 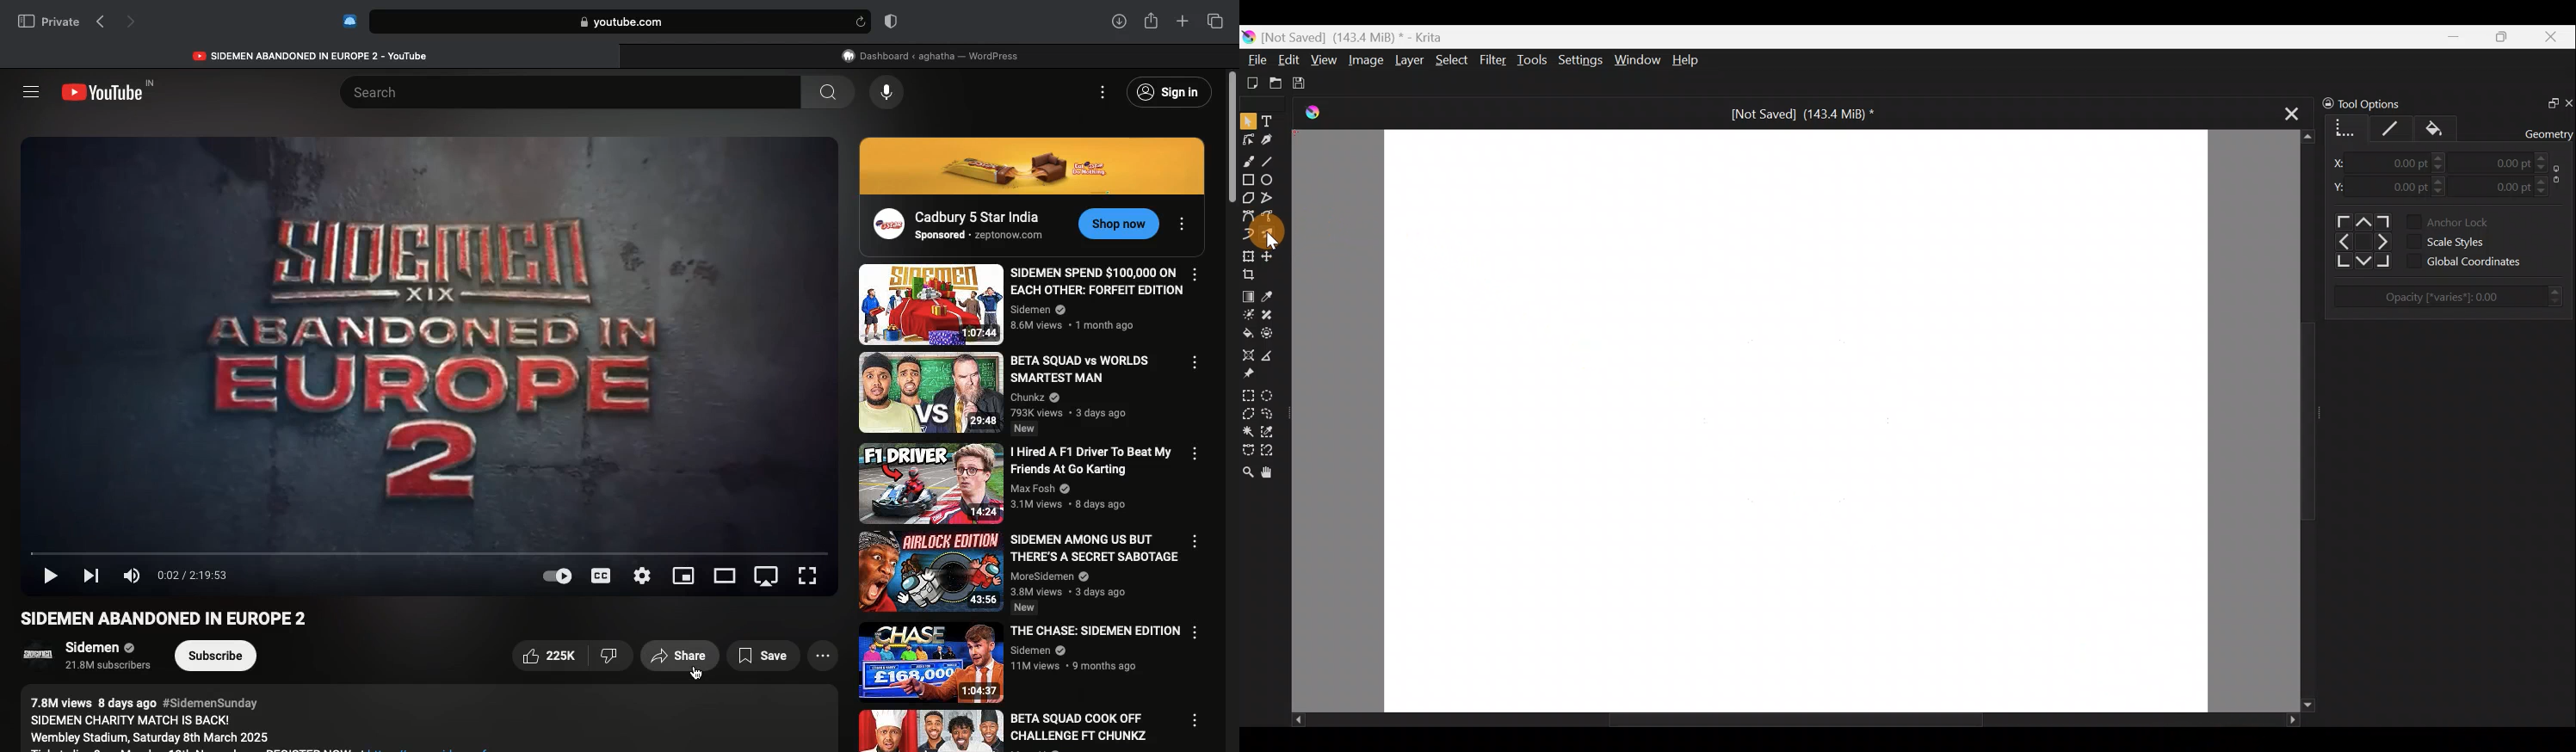 What do you see at coordinates (1303, 84) in the screenshot?
I see `Save` at bounding box center [1303, 84].